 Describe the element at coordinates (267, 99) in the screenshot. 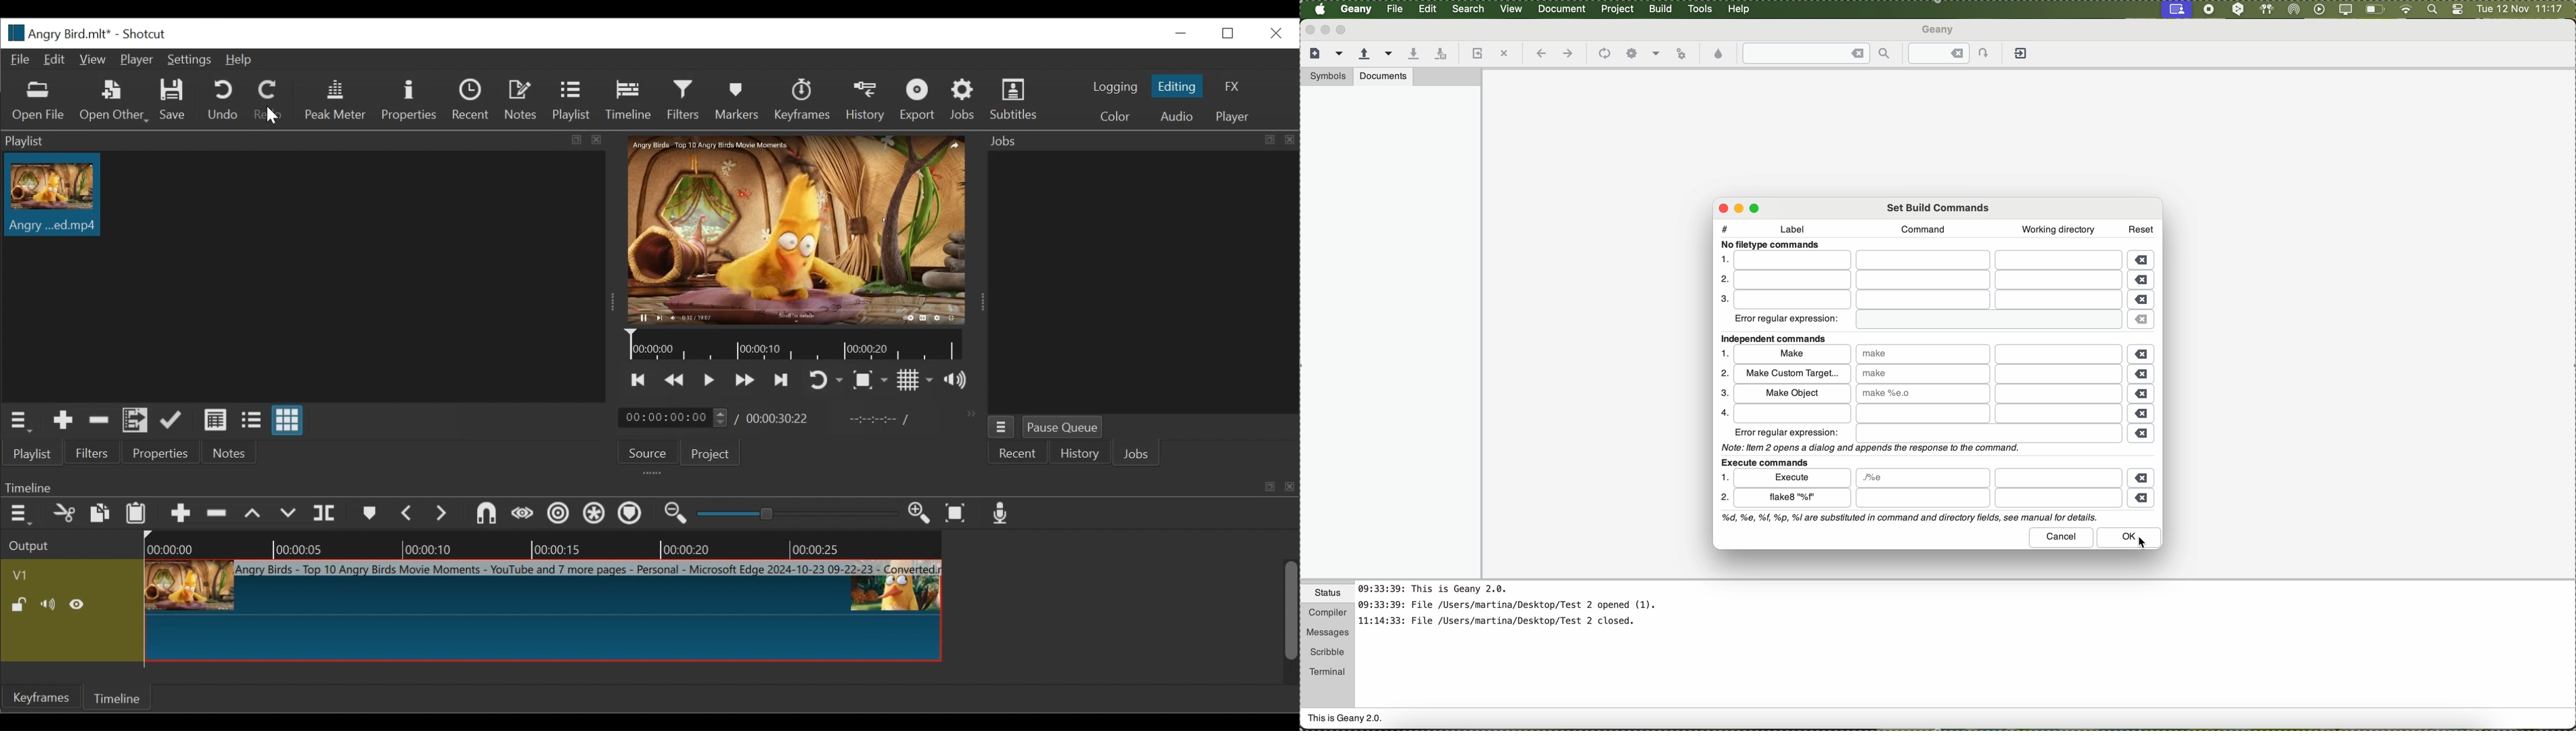

I see `Redo` at that location.